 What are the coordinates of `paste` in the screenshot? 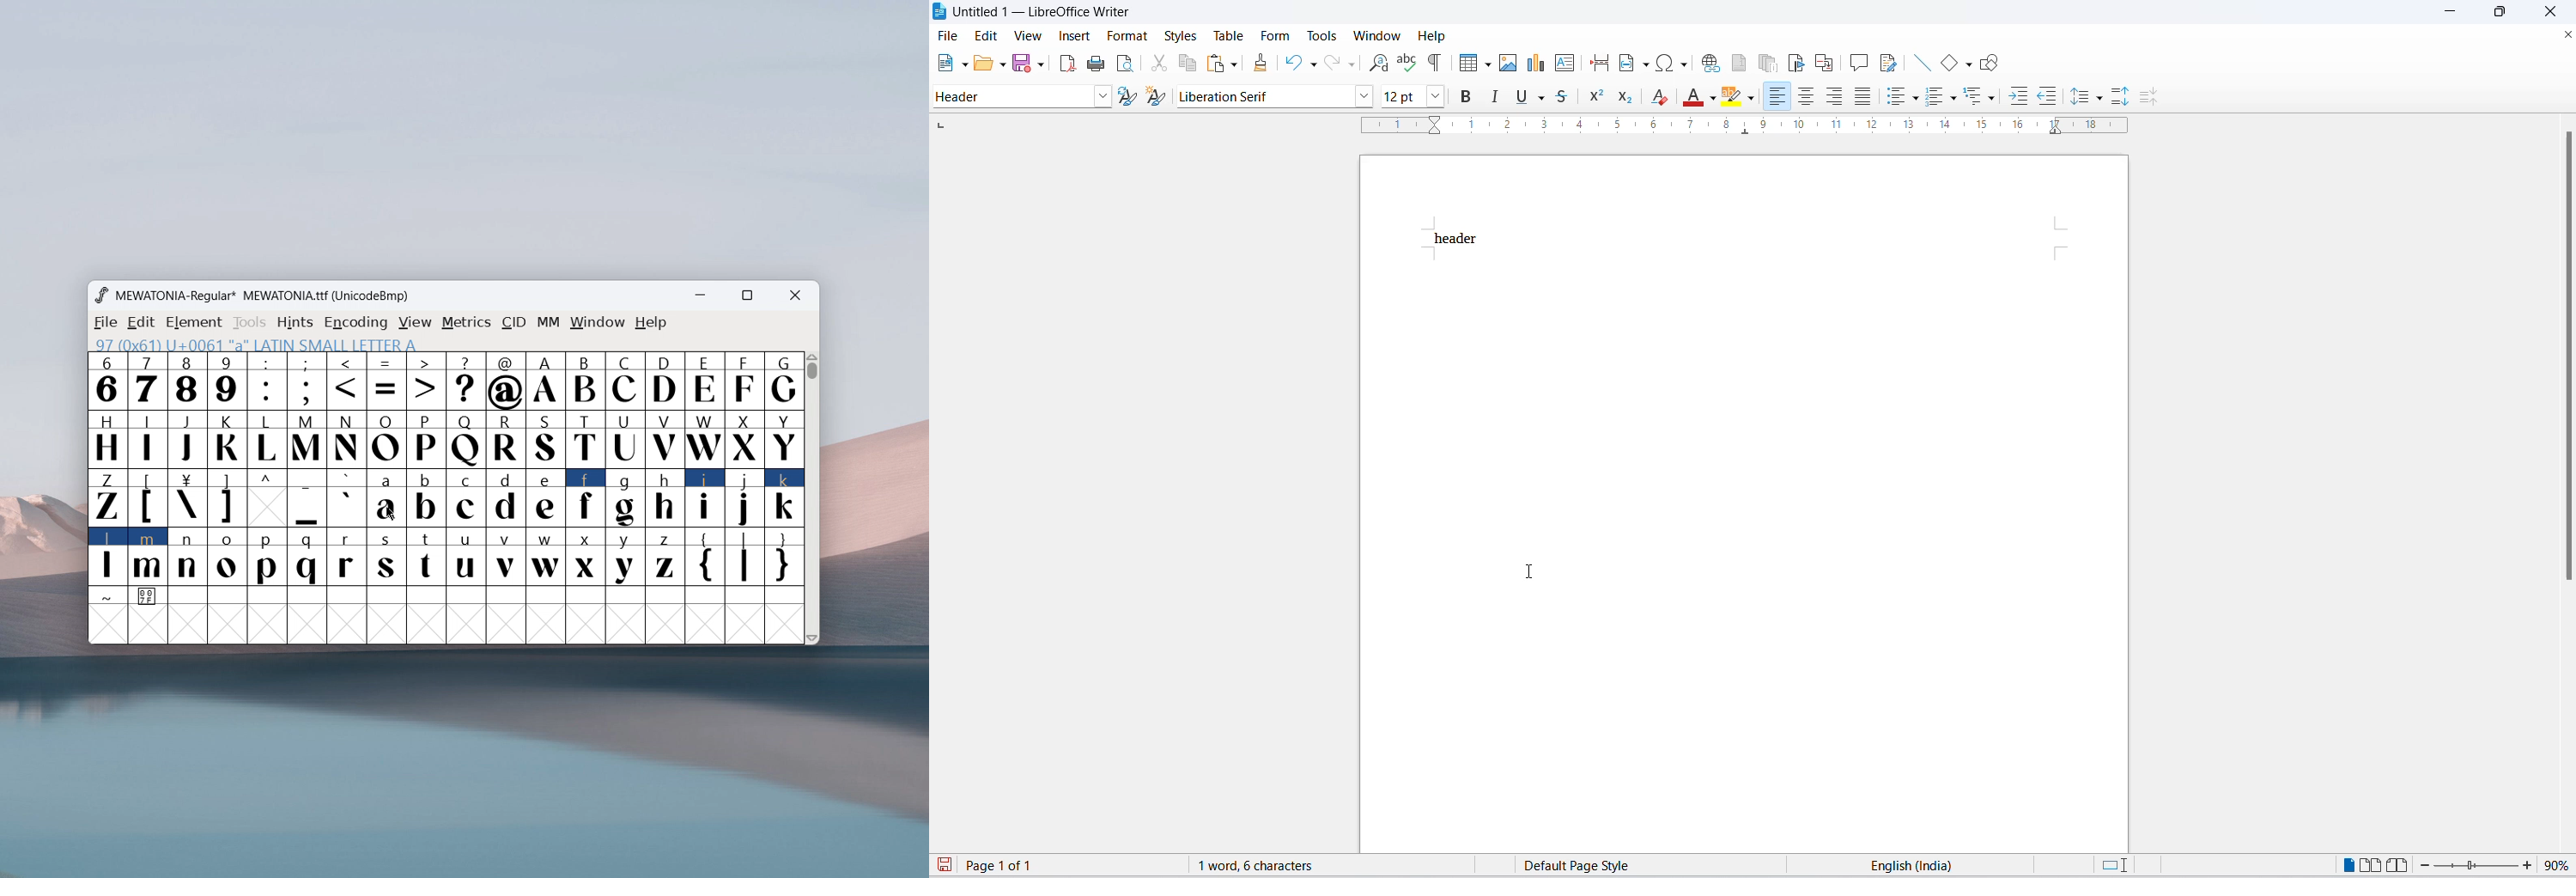 It's located at (1213, 64).